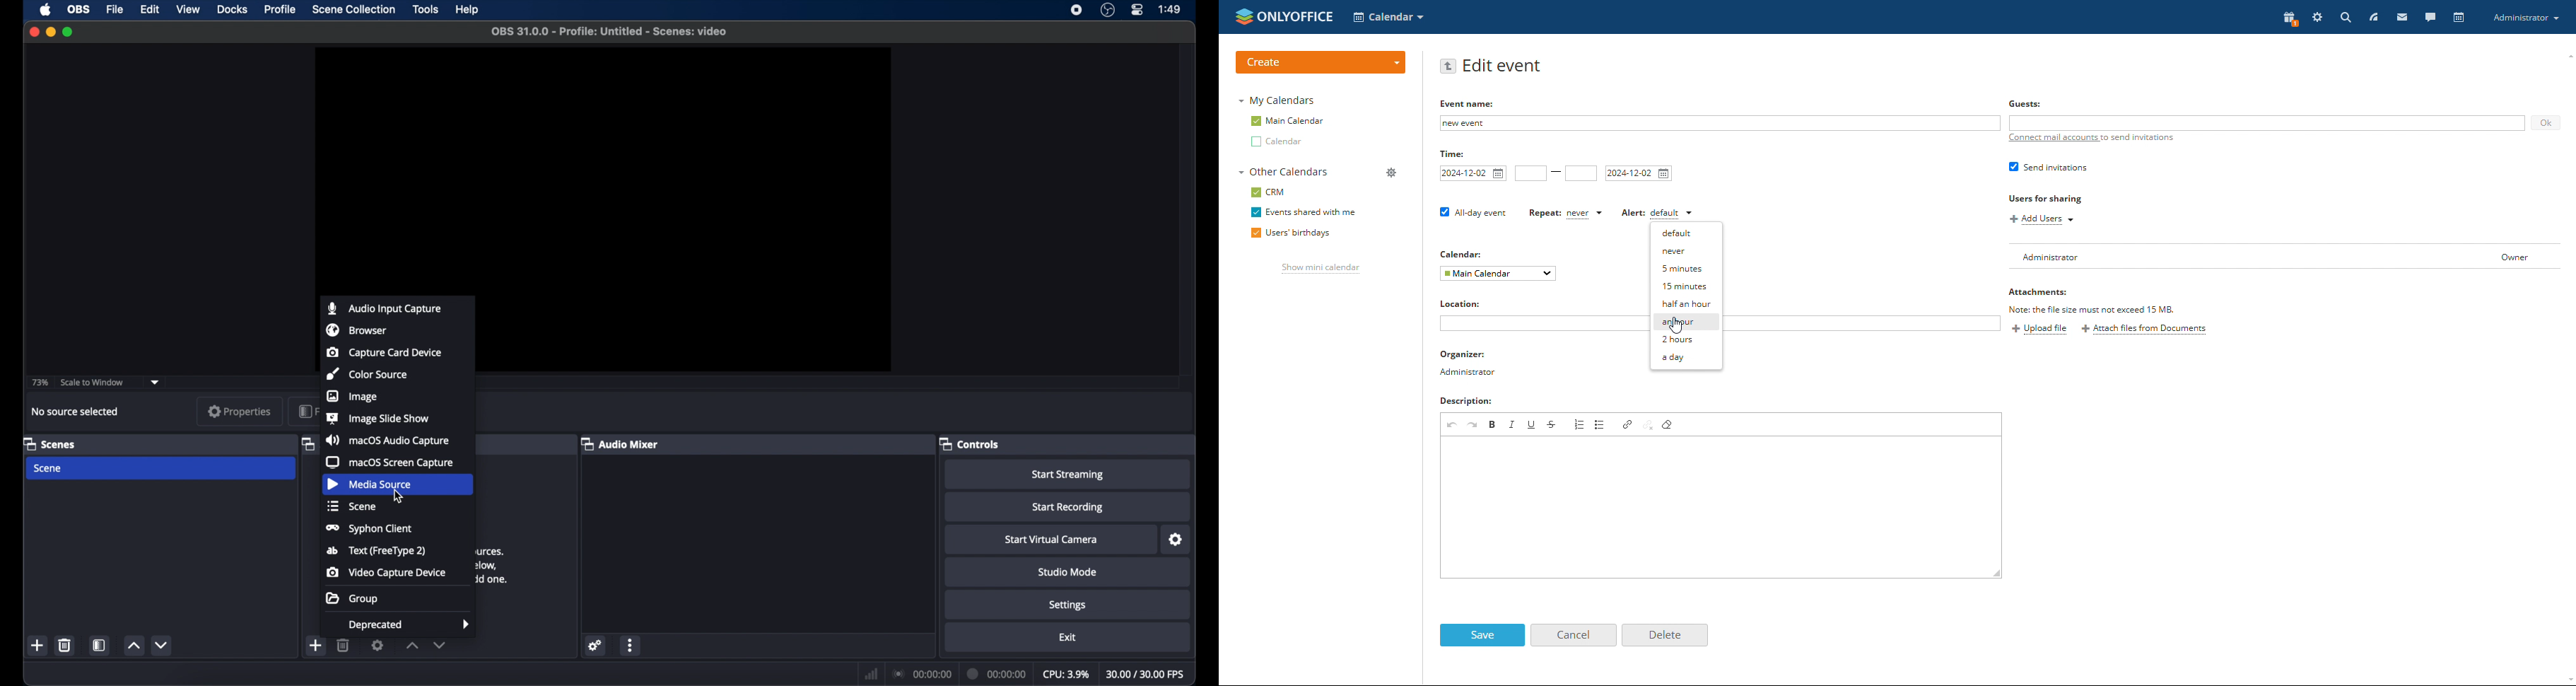 The image size is (2576, 700). Describe the element at coordinates (387, 440) in the screenshot. I see `macOSaudio capture` at that location.